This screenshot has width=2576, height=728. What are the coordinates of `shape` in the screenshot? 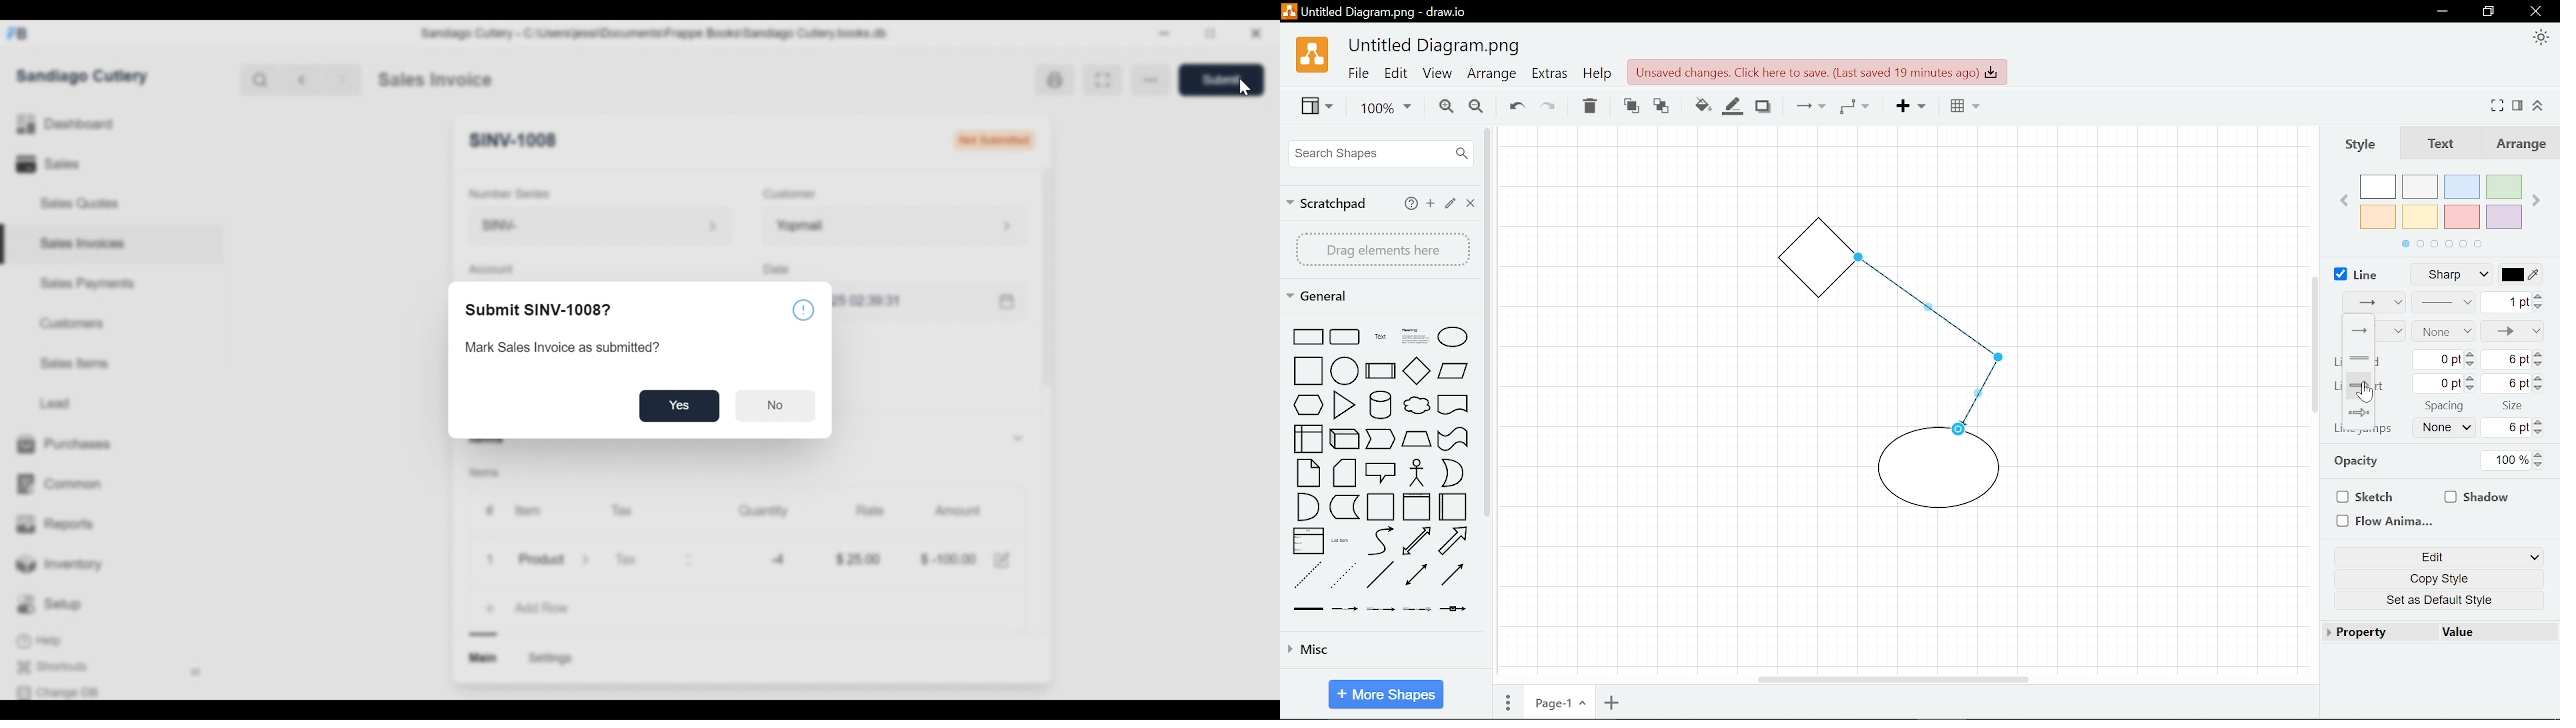 It's located at (1309, 406).